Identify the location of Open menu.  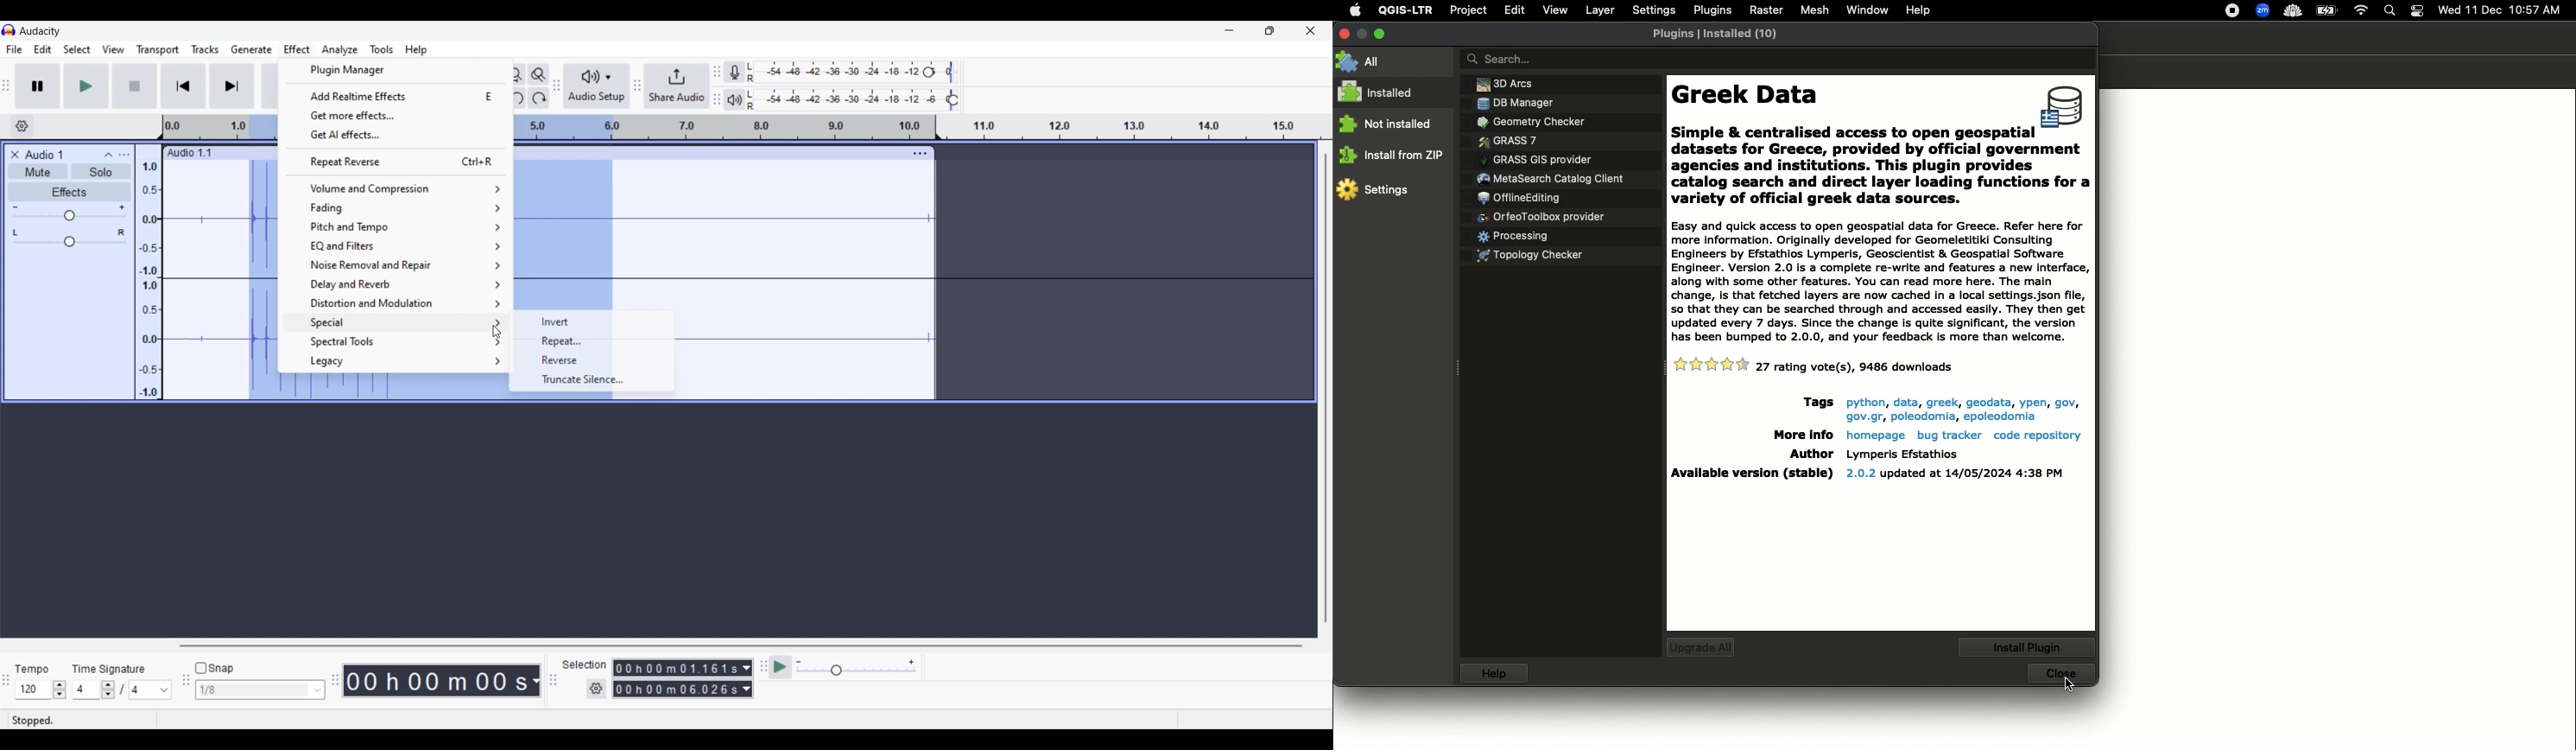
(124, 155).